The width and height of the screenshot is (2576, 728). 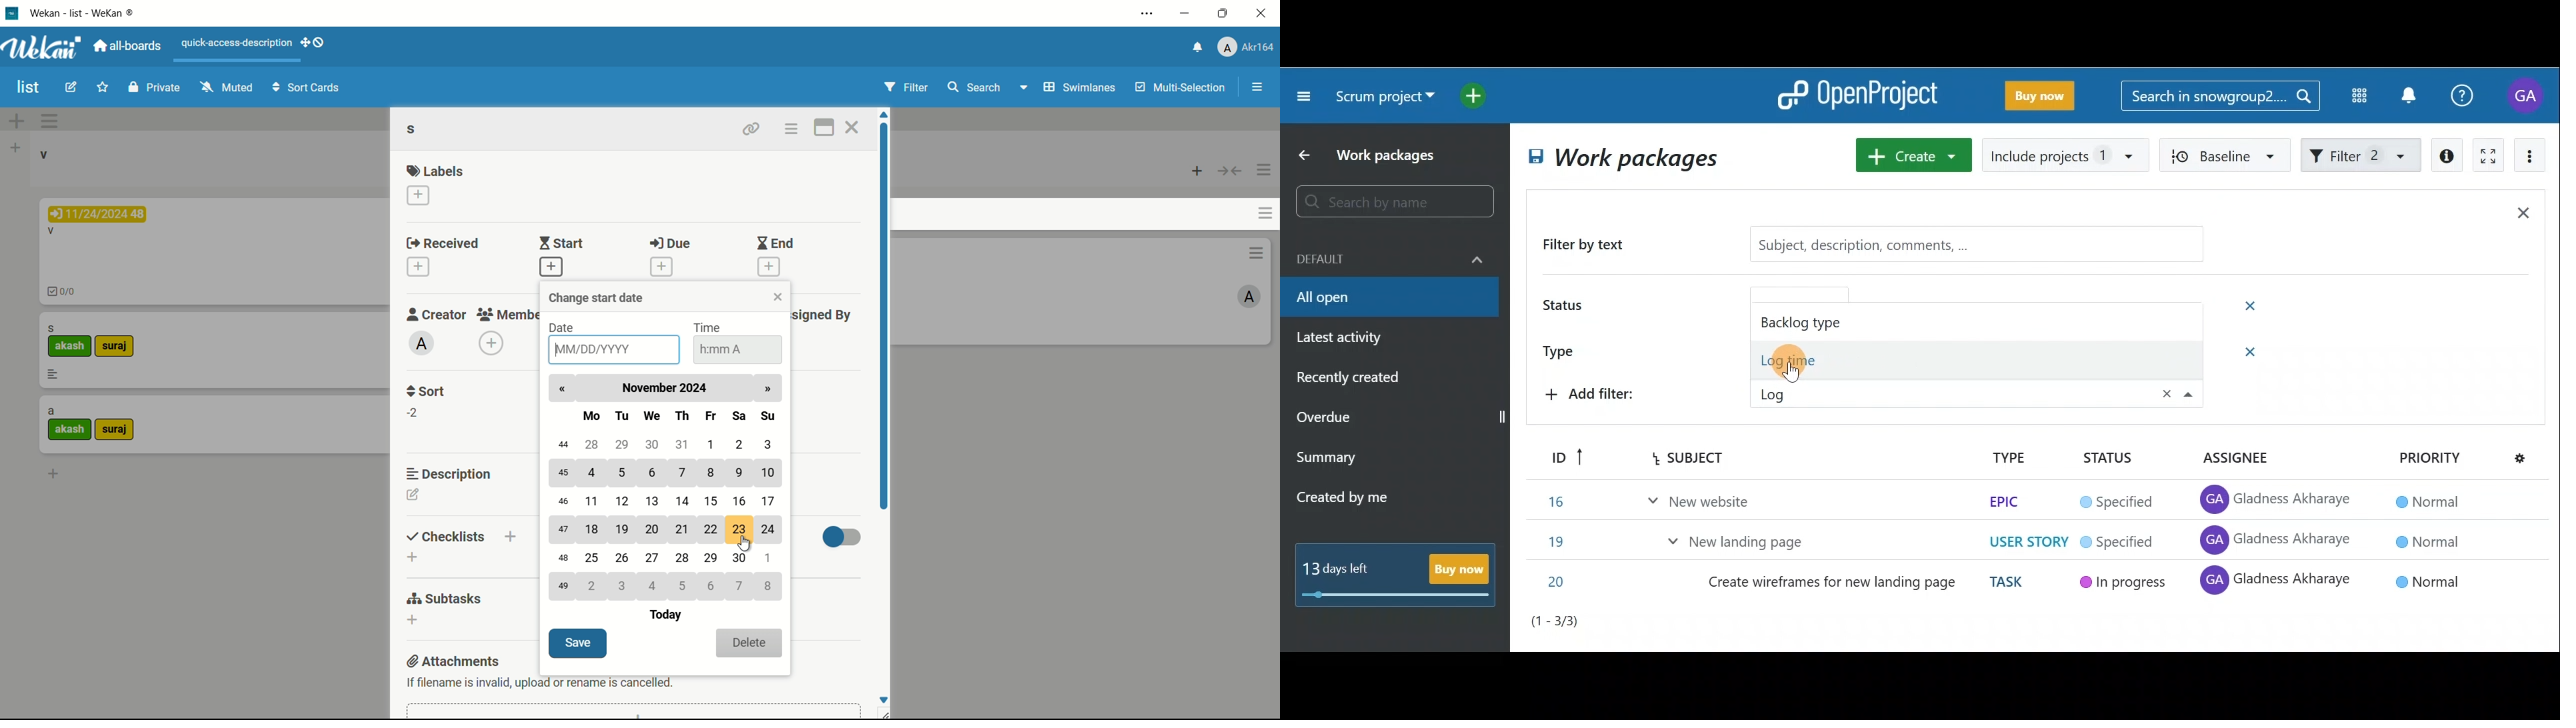 I want to click on add list, so click(x=15, y=149).